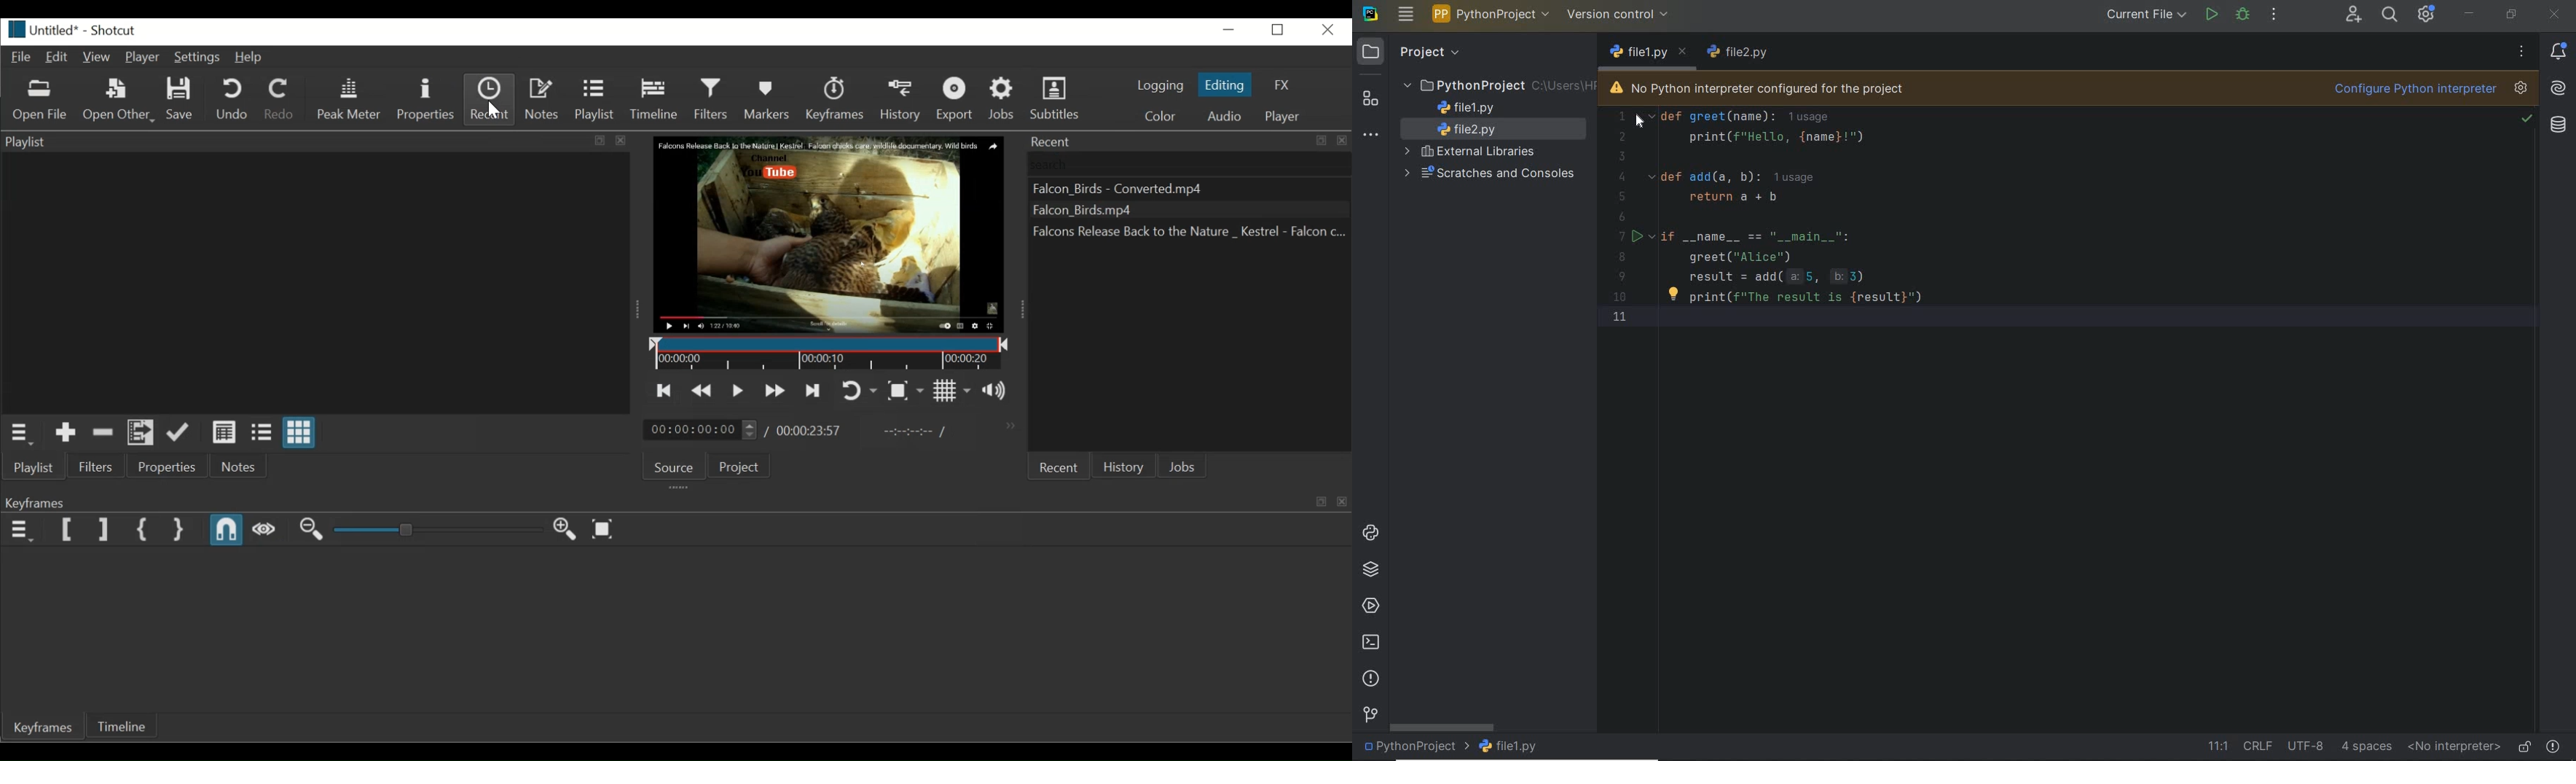  I want to click on Filters, so click(94, 466).